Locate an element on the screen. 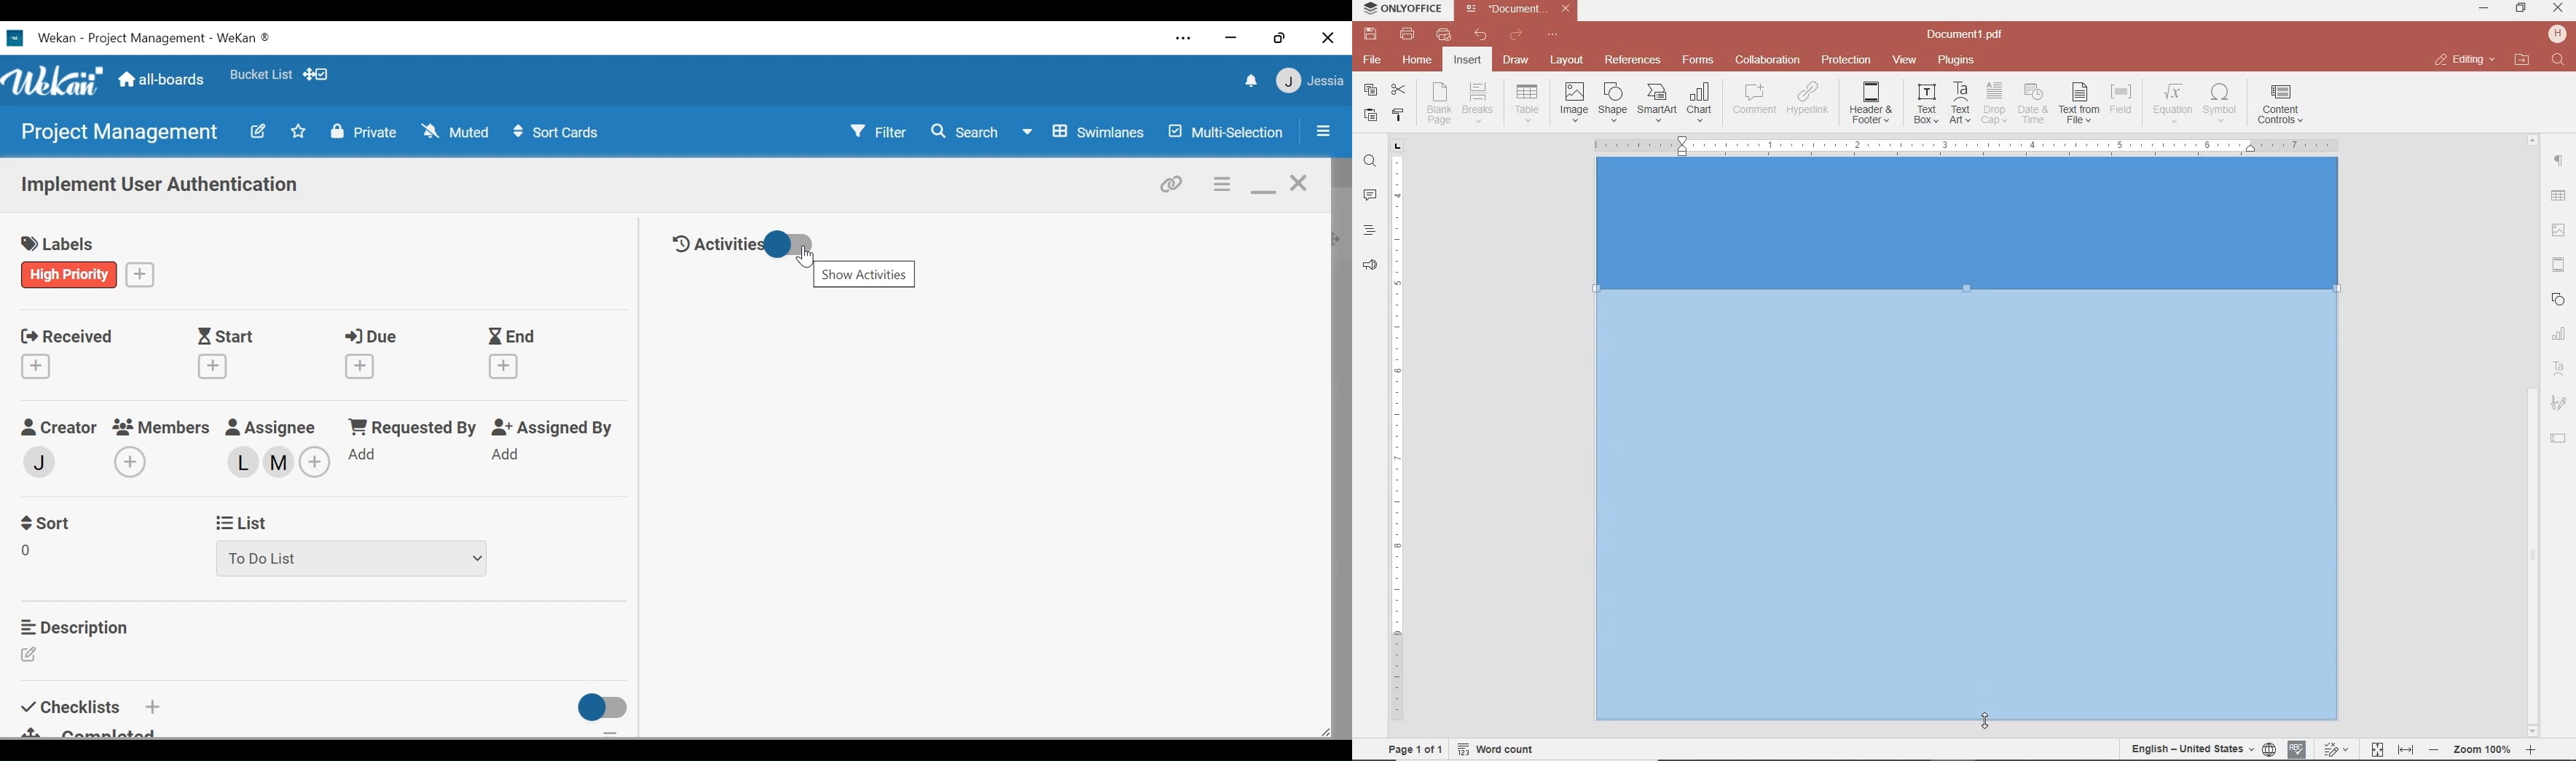 The width and height of the screenshot is (2576, 784). Received Date is located at coordinates (65, 333).